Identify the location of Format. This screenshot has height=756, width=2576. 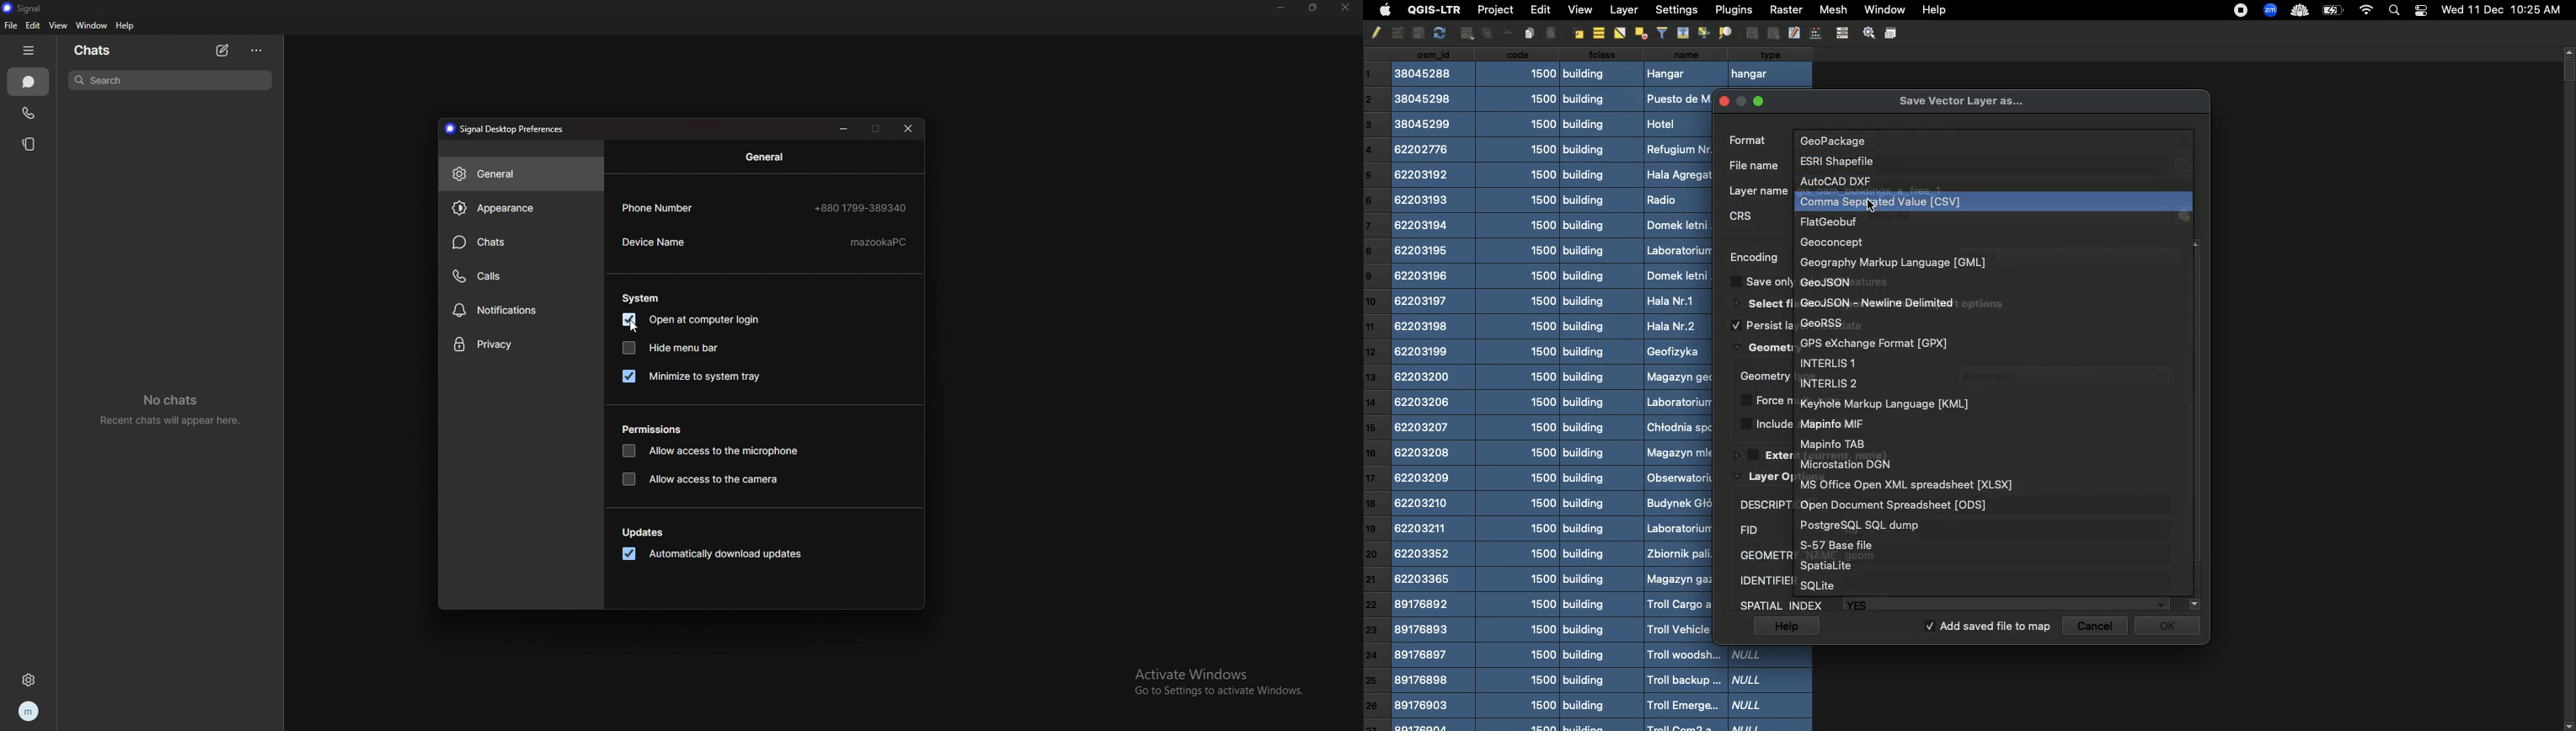
(1835, 441).